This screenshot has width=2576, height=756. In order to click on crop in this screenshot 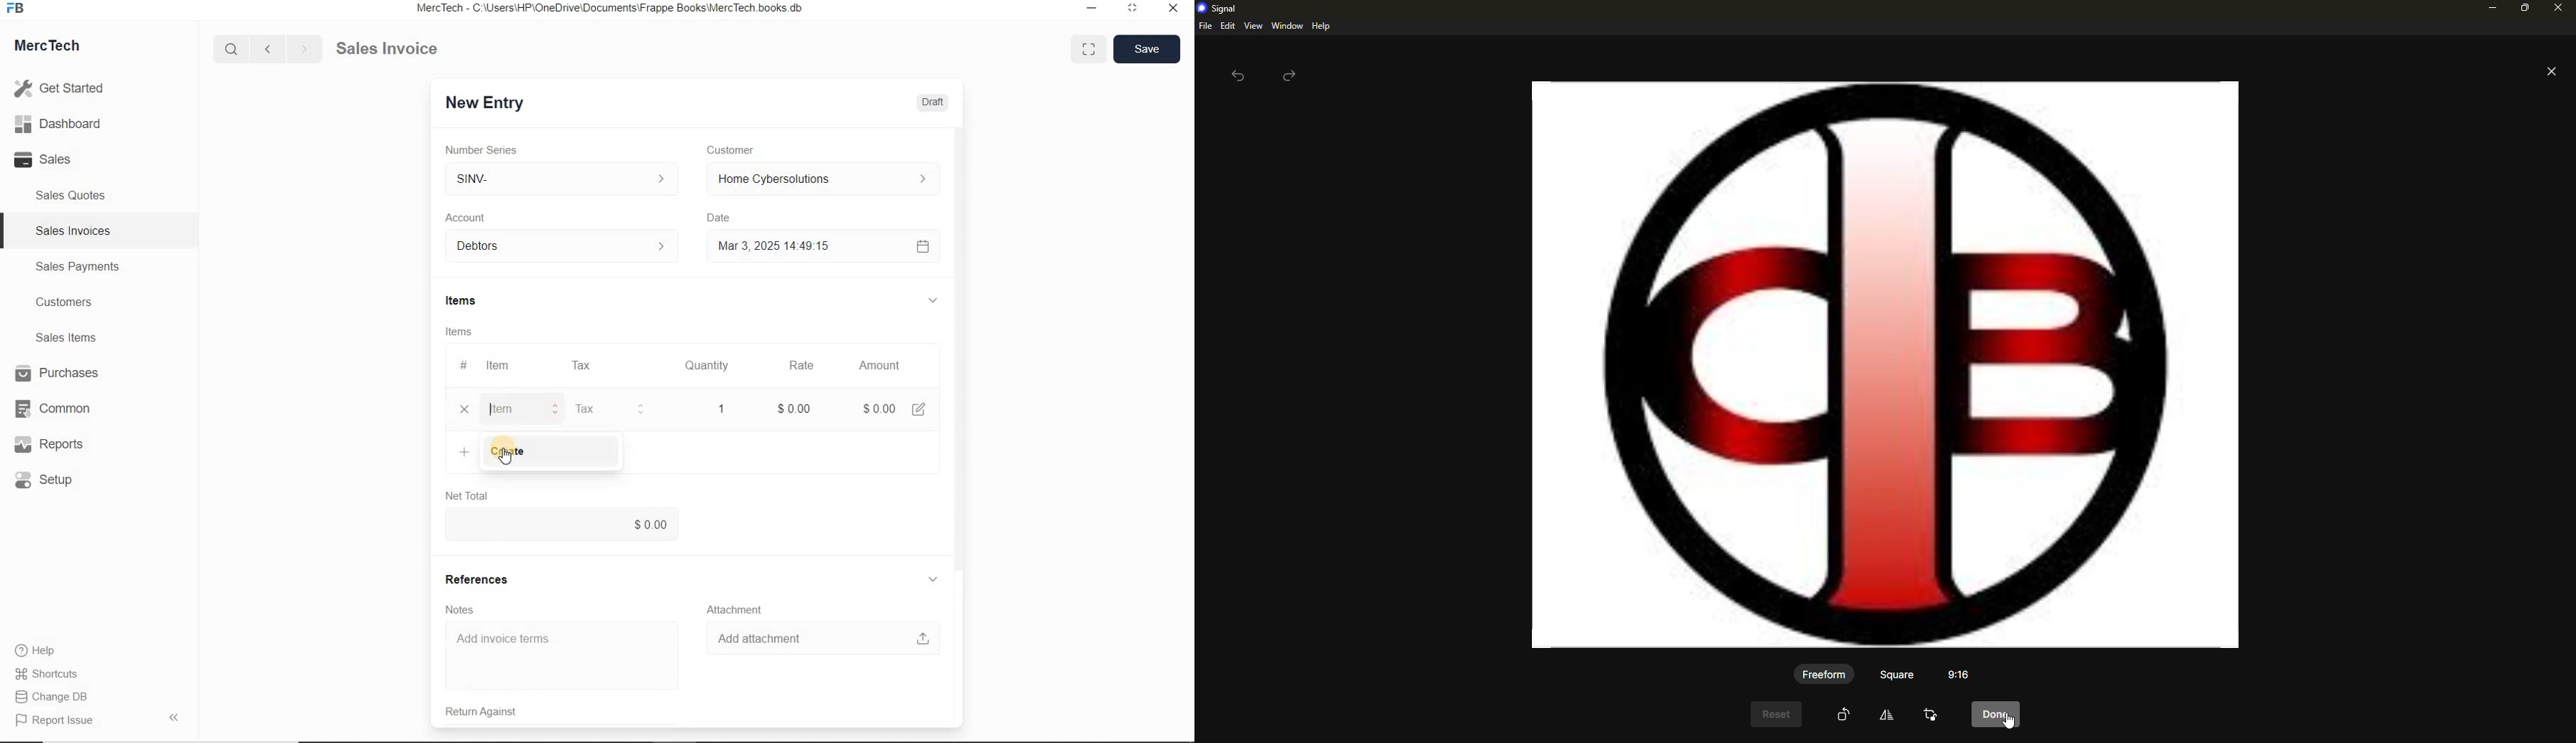, I will do `click(1933, 716)`.